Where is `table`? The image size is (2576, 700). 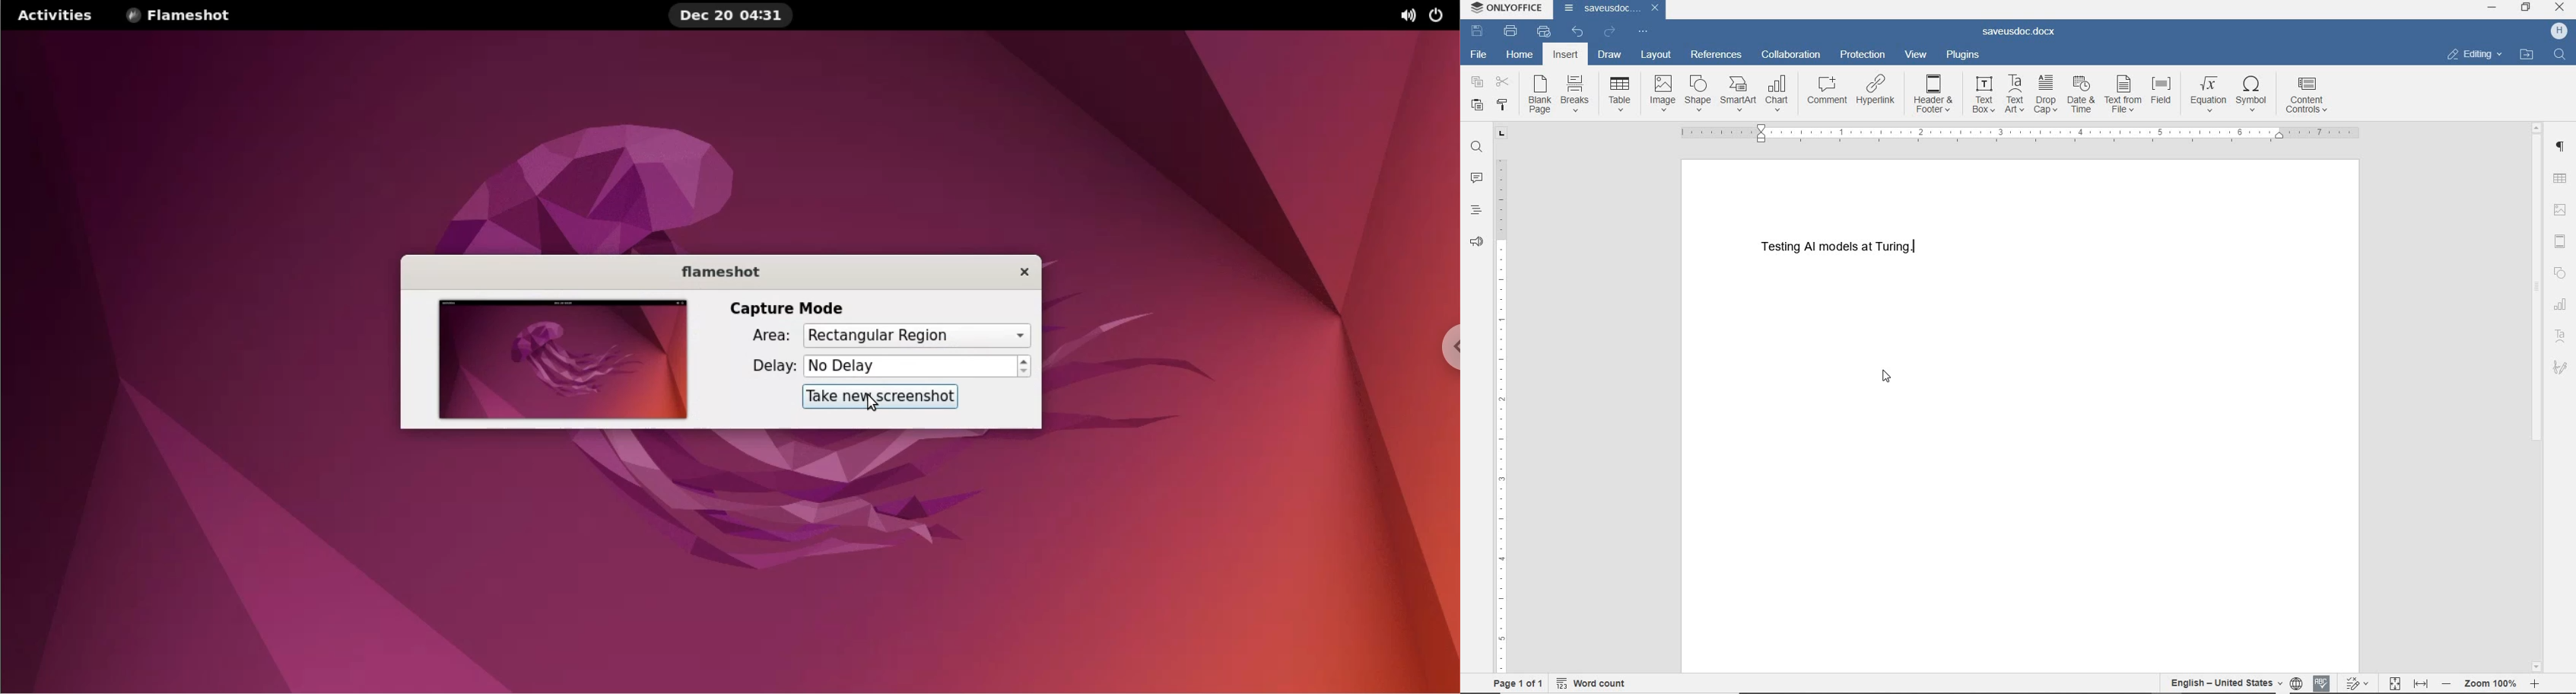 table is located at coordinates (1621, 93).